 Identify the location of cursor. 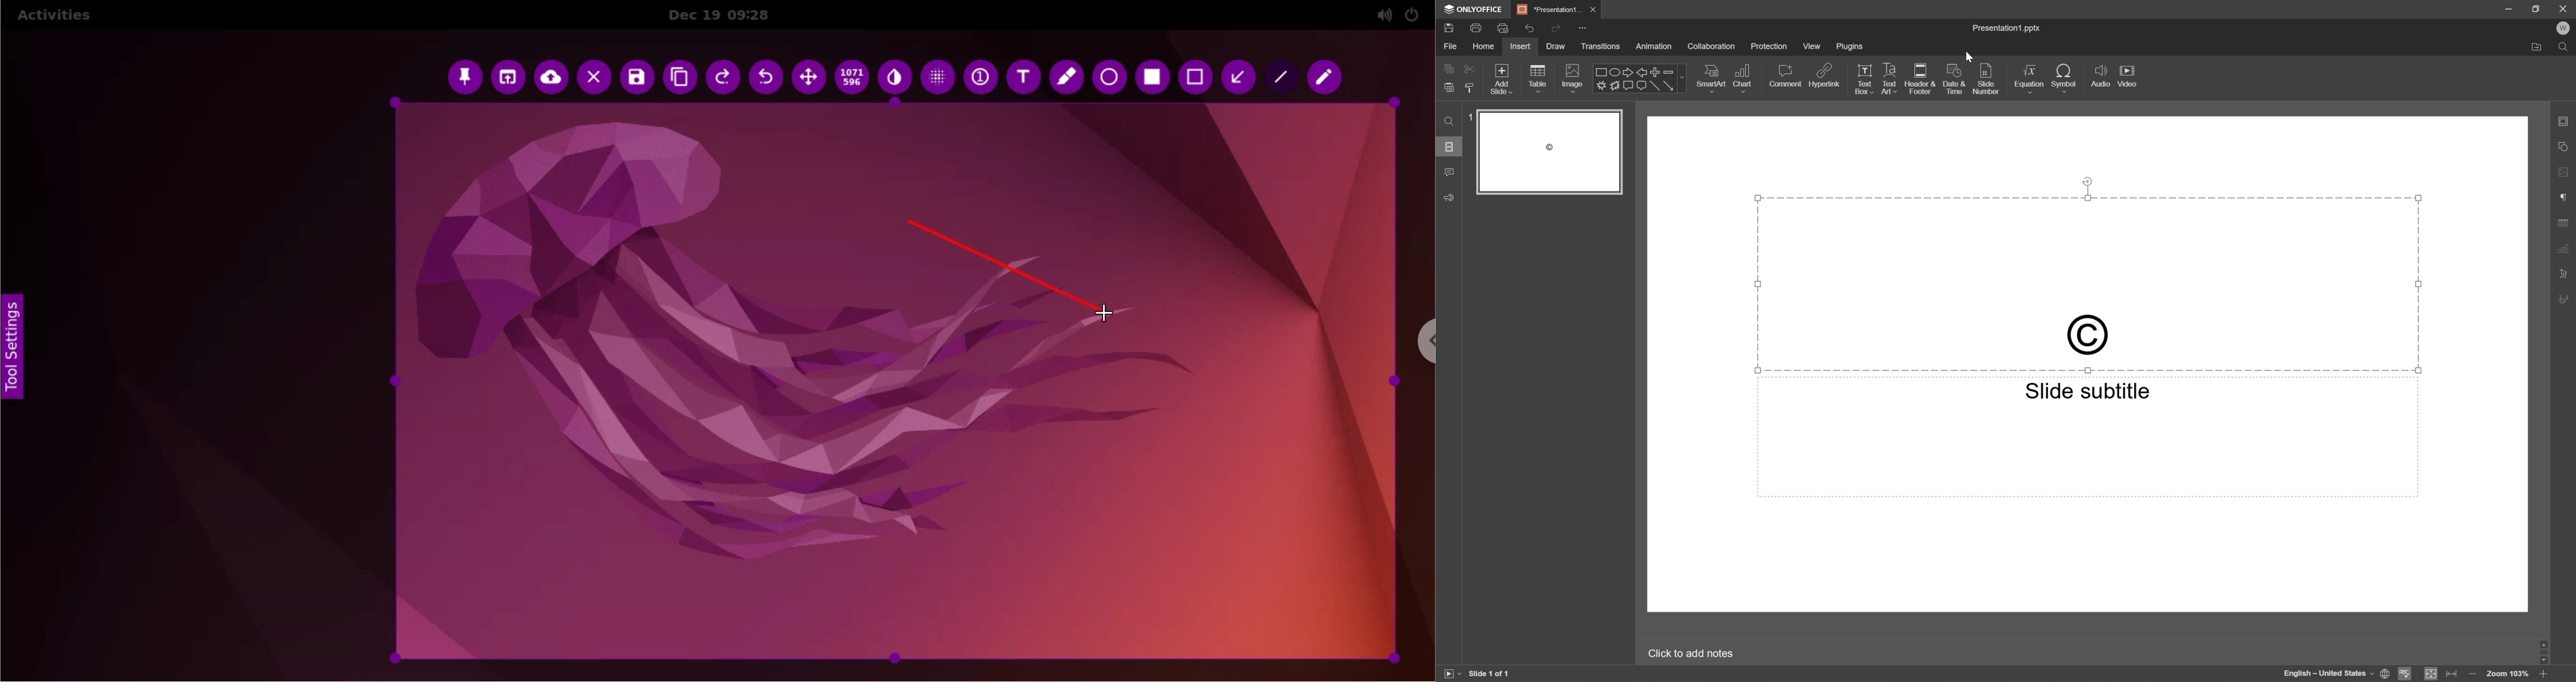
(1110, 315).